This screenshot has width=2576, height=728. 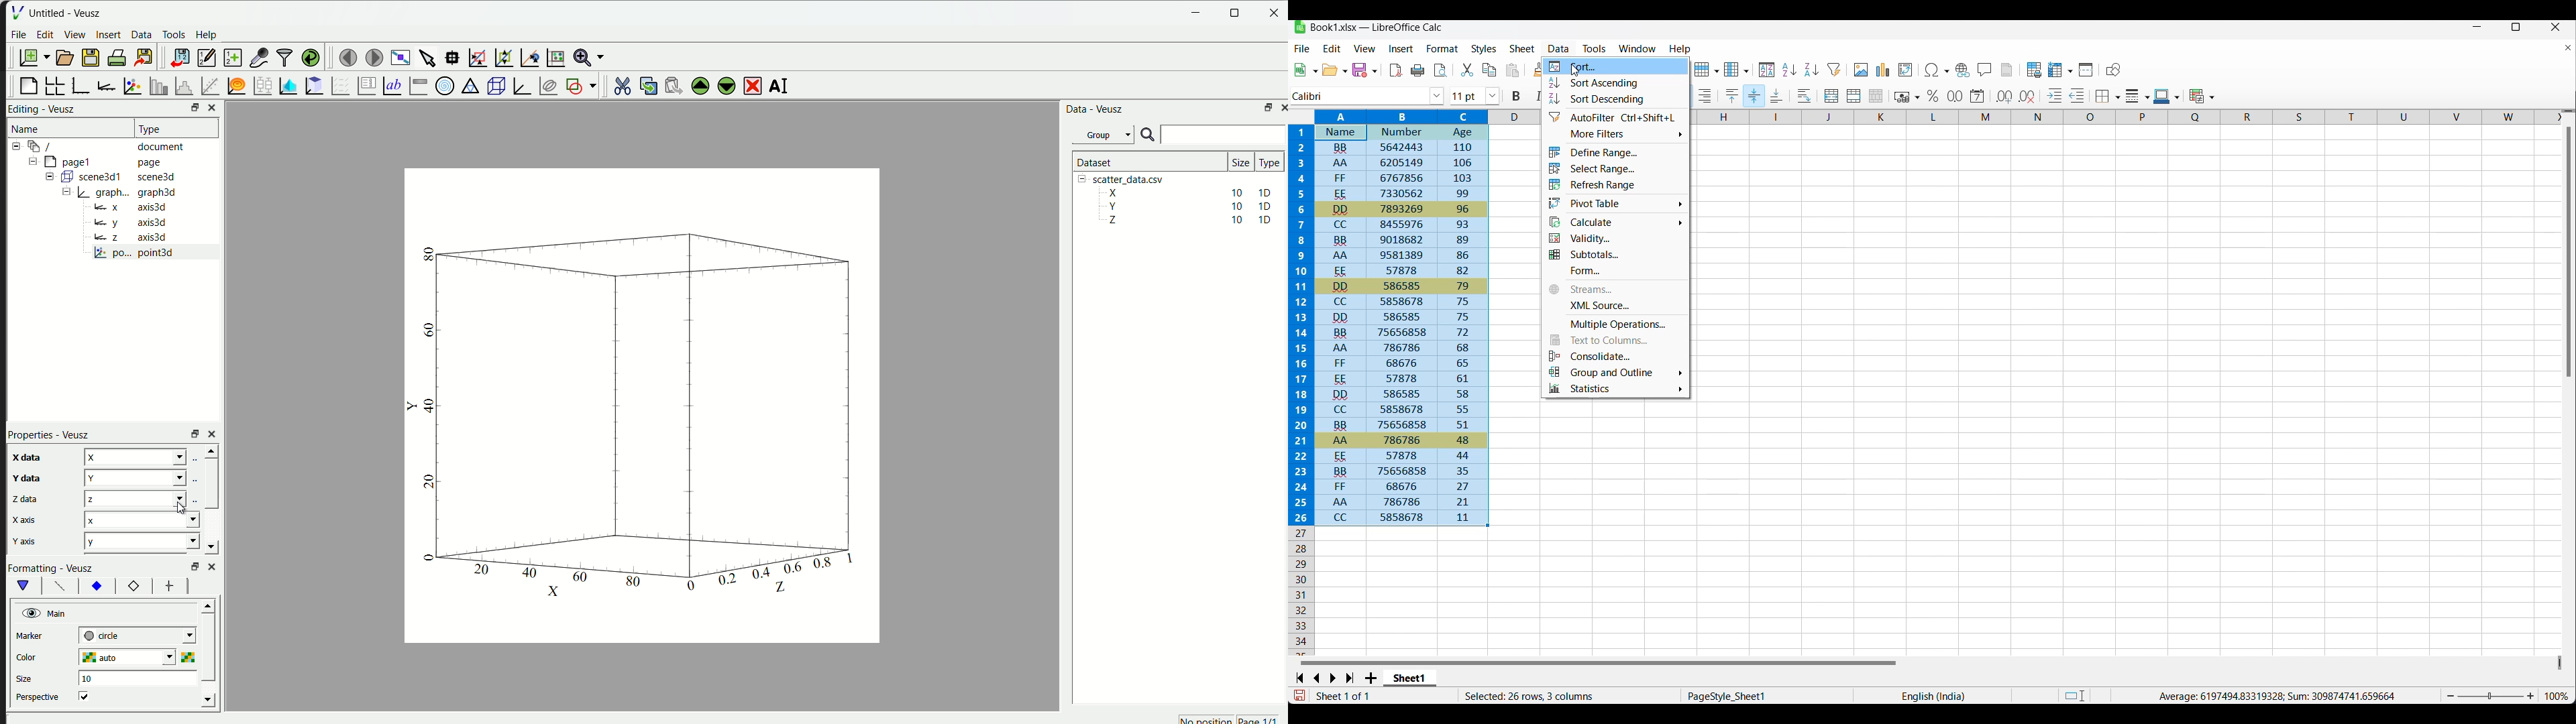 I want to click on arrange graph in grid, so click(x=54, y=84).